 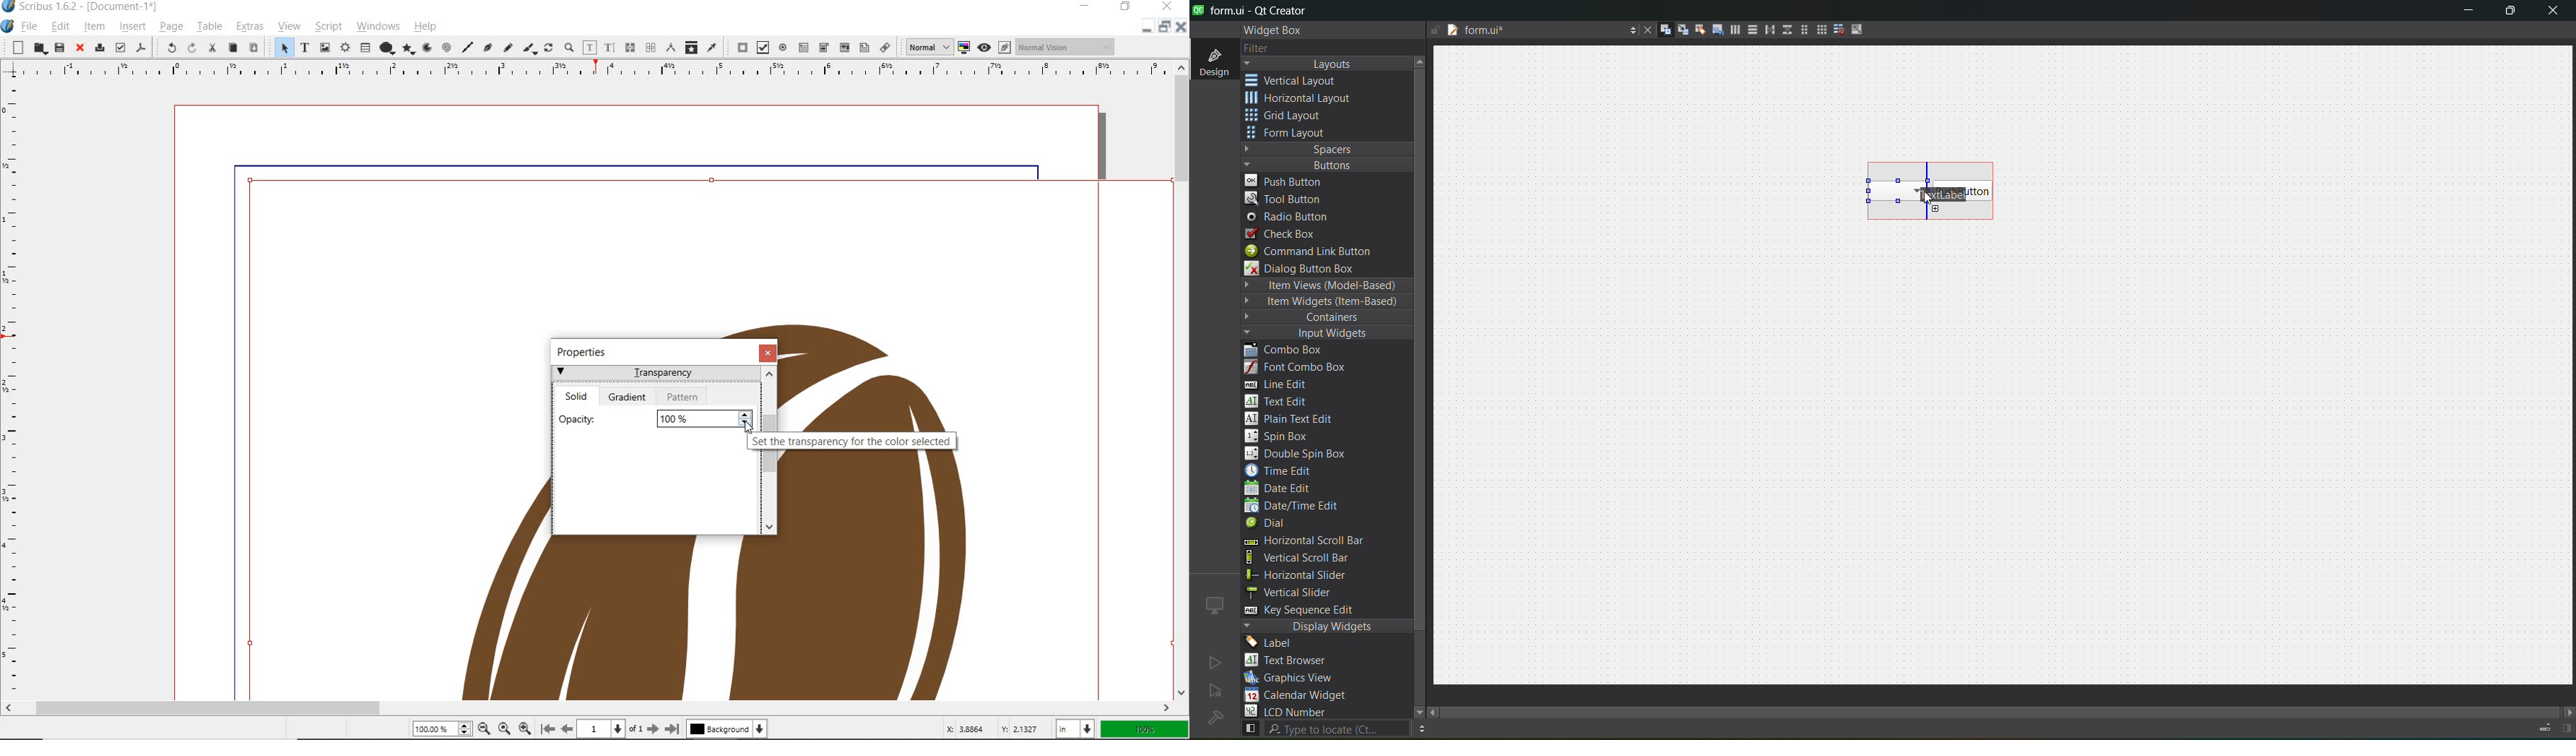 I want to click on pdf check box, so click(x=764, y=47).